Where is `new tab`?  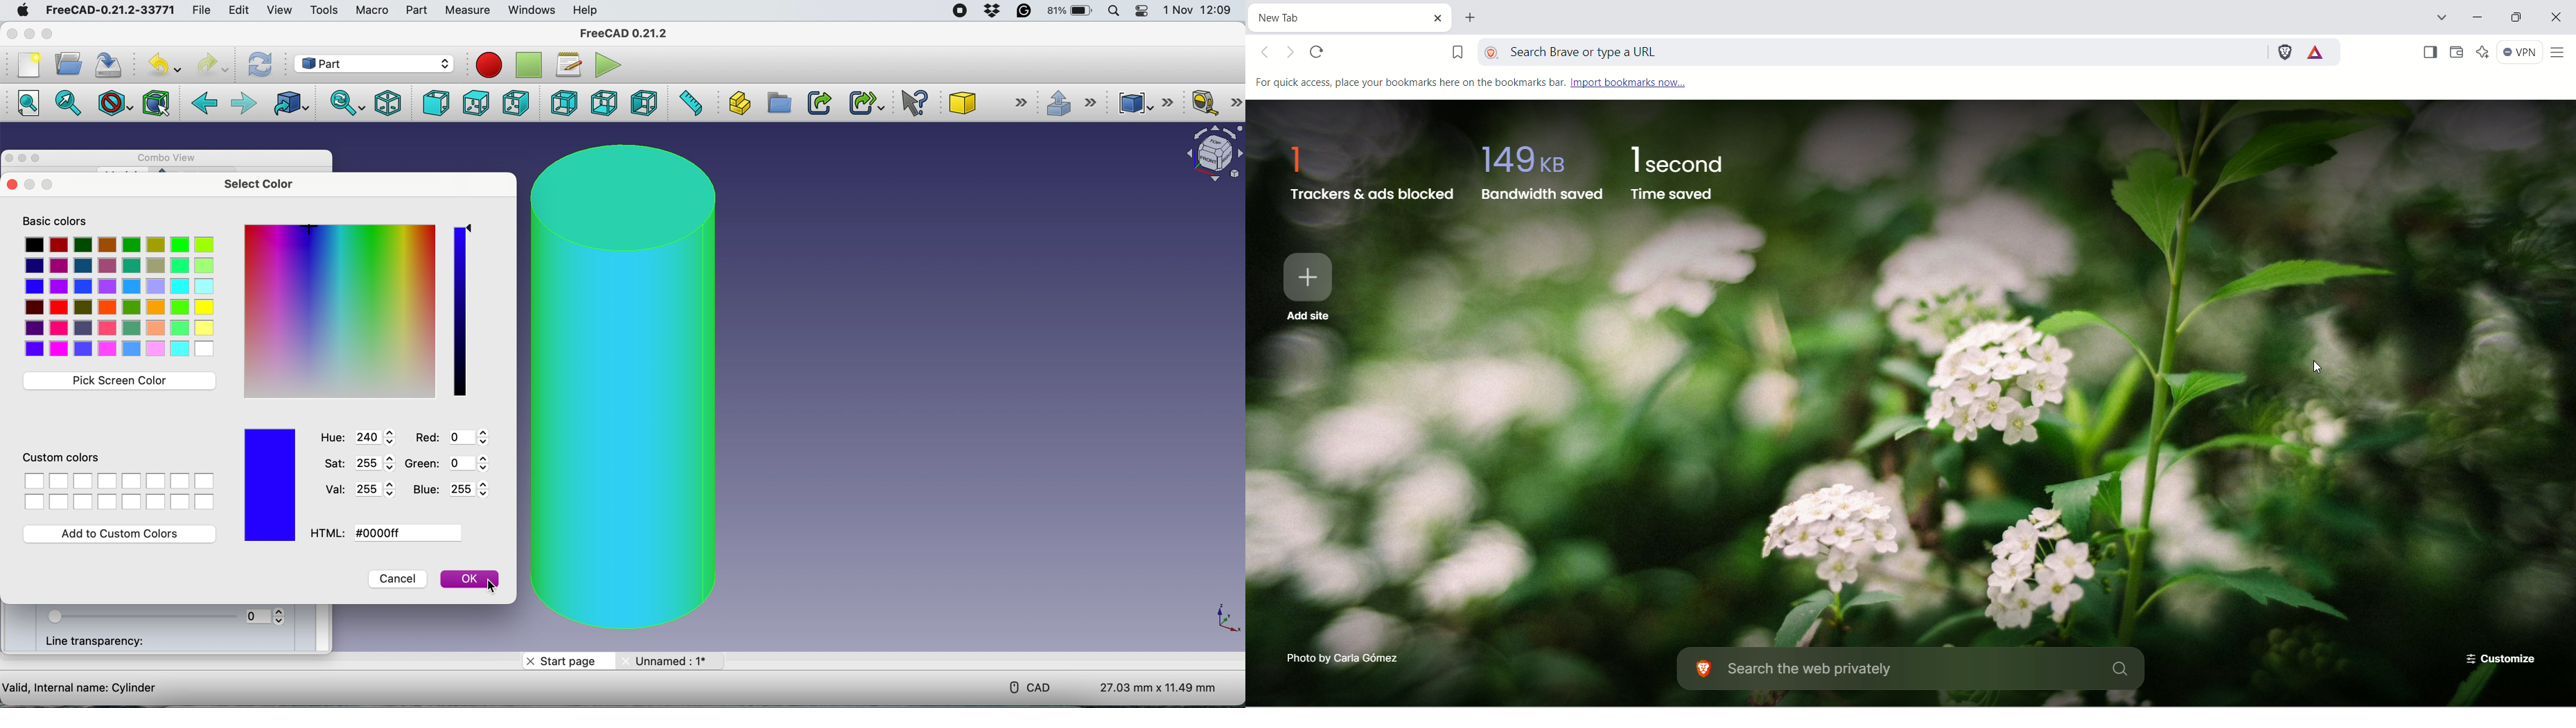 new tab is located at coordinates (1351, 19).